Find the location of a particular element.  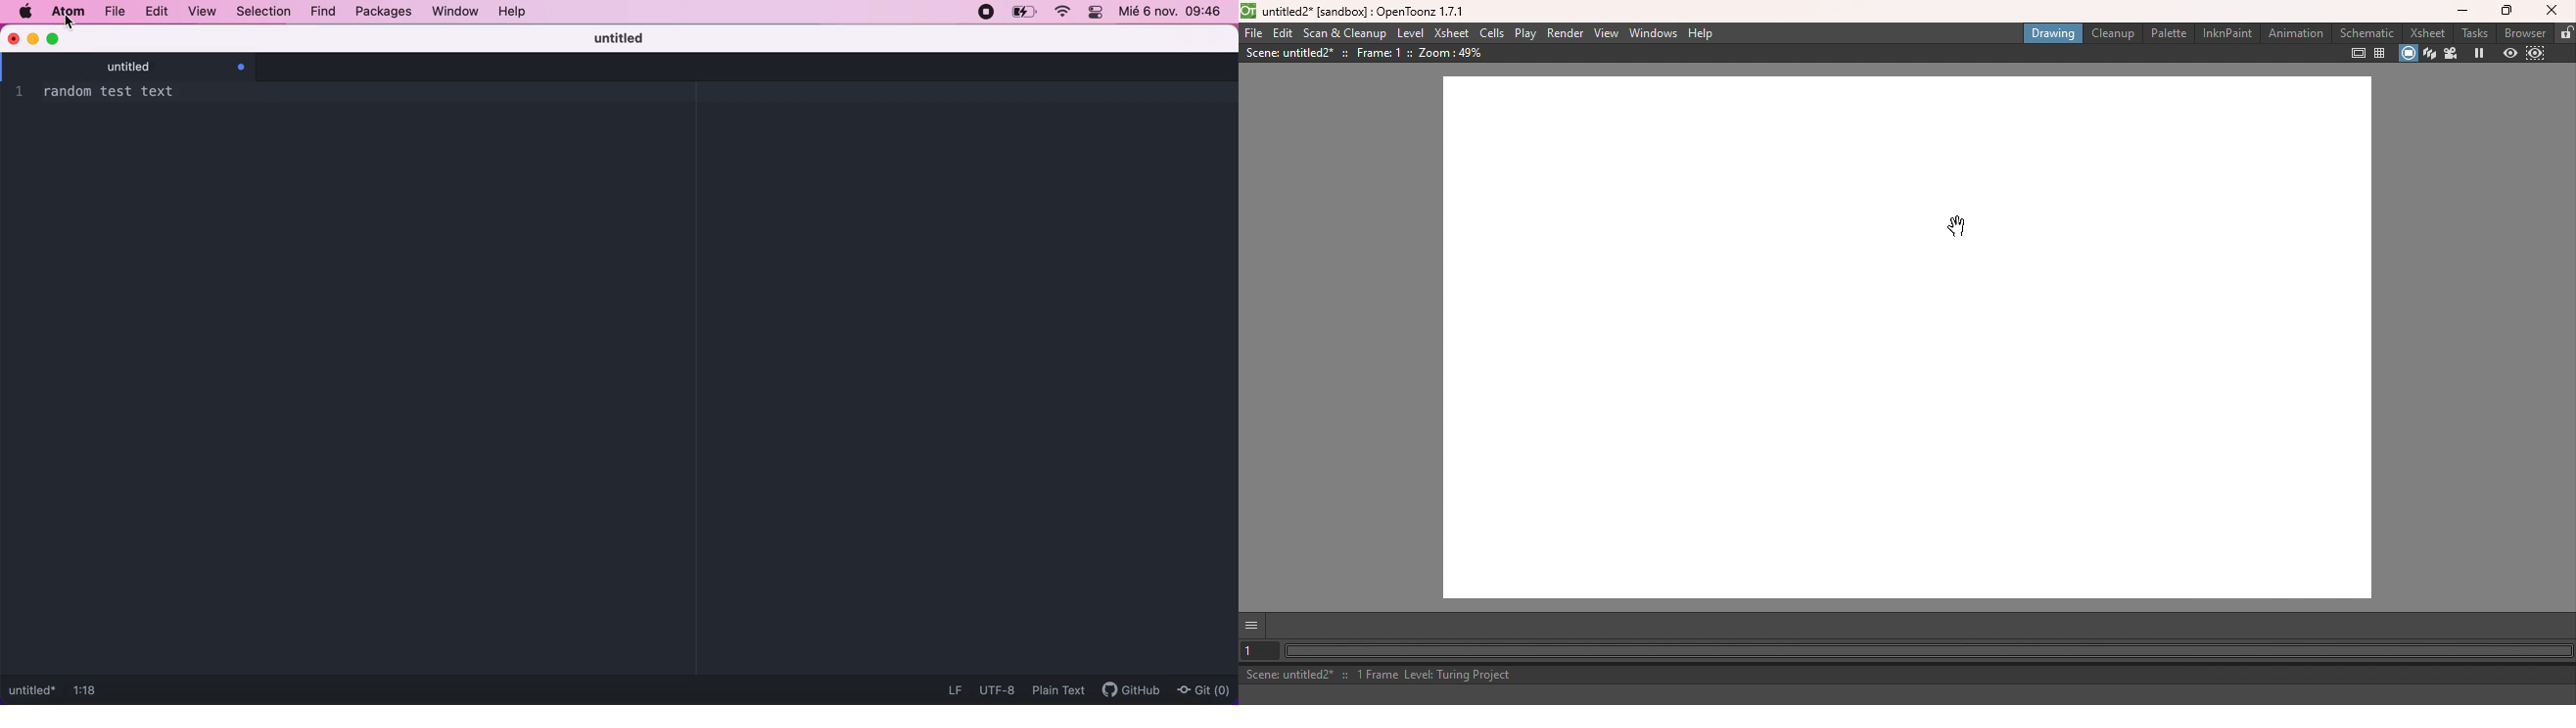

battery is located at coordinates (1025, 12).